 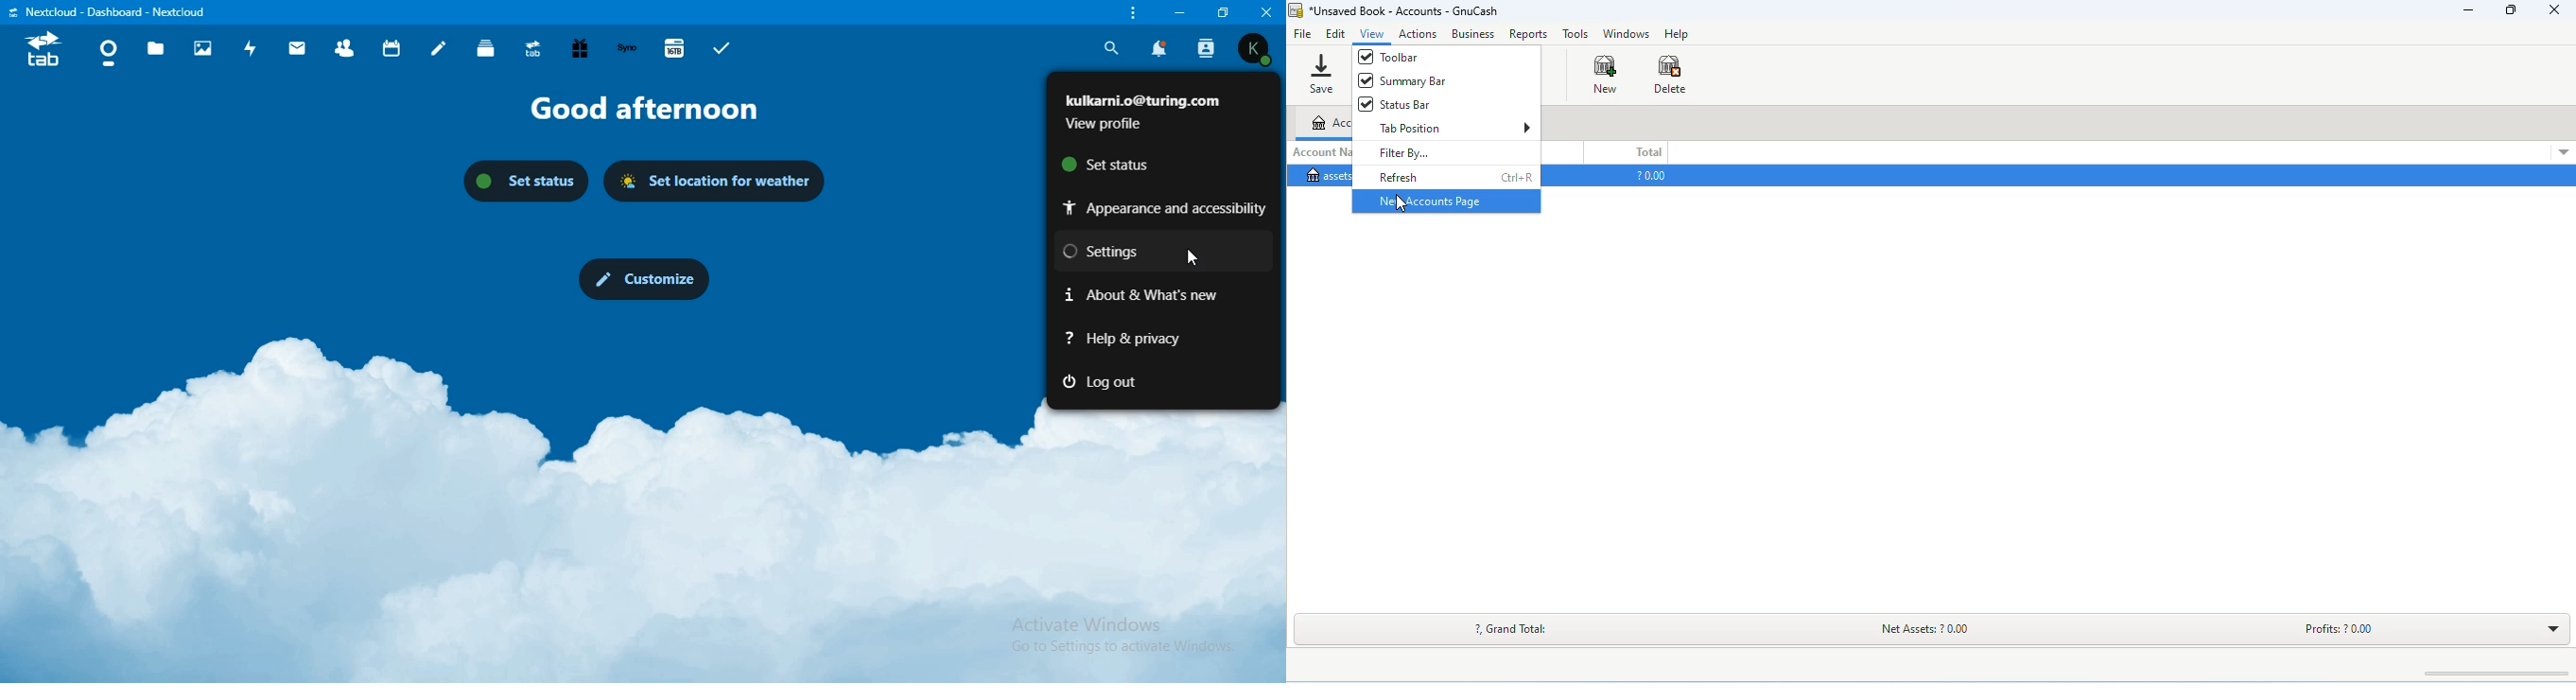 I want to click on gnucash logo, so click(x=1296, y=11).